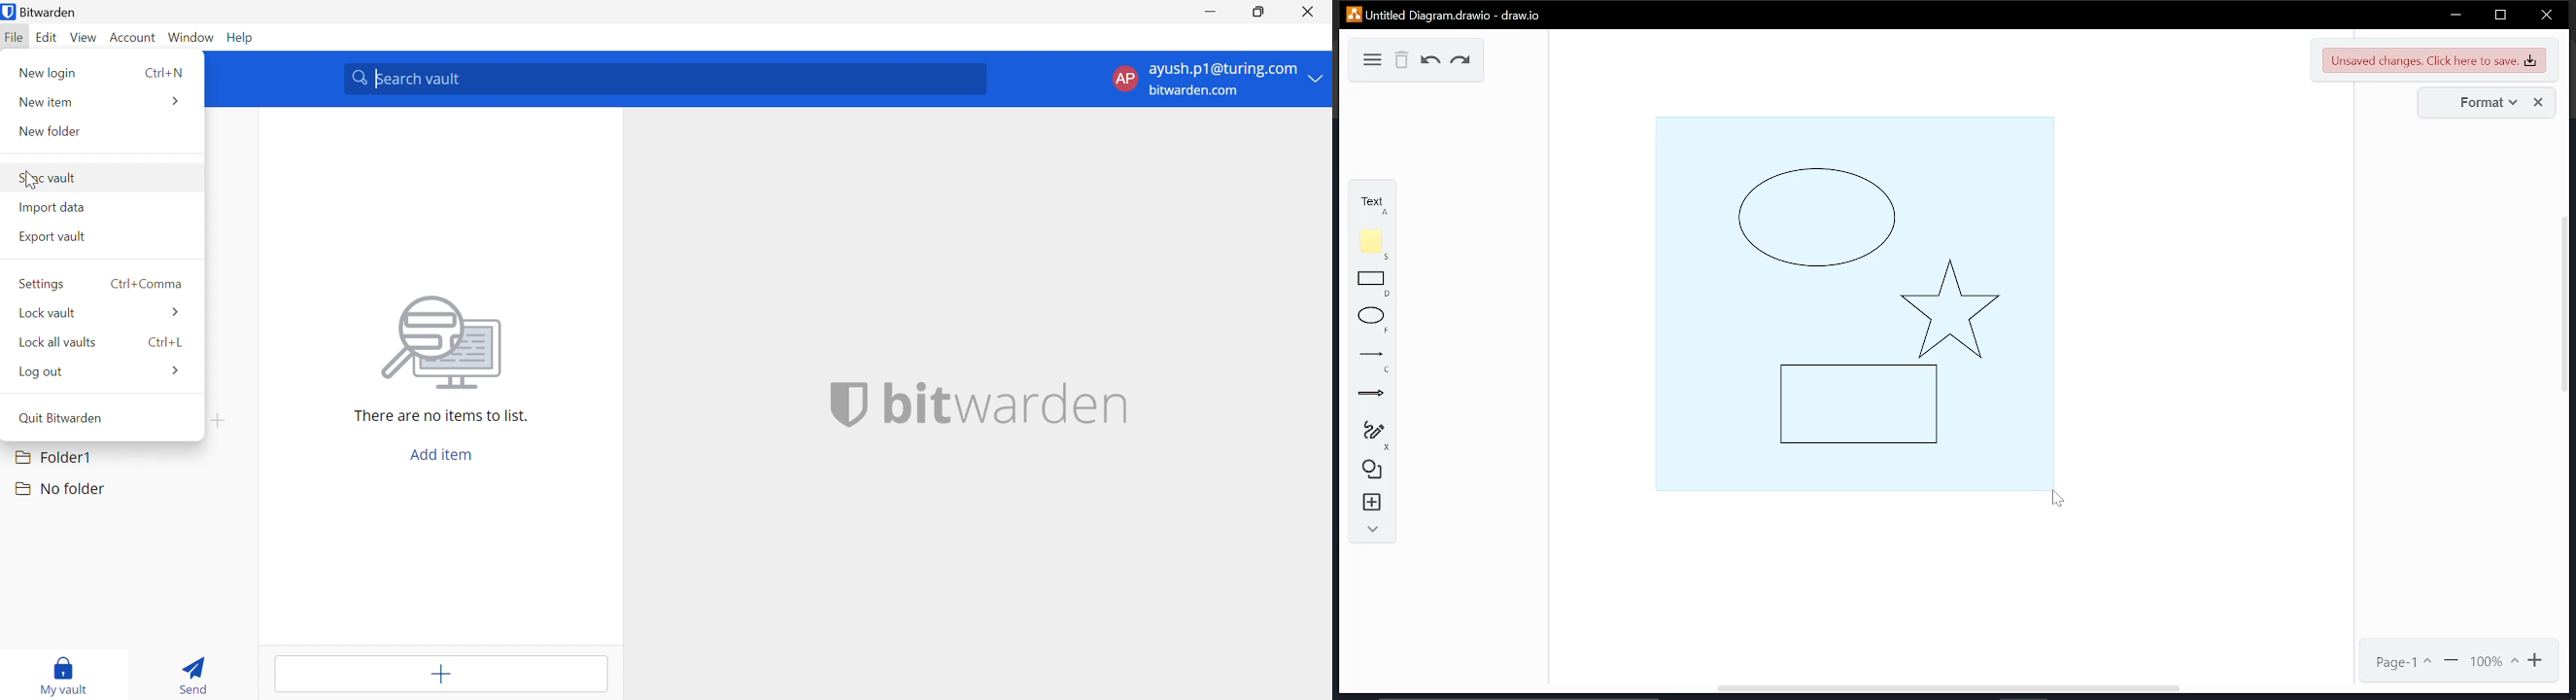 The height and width of the screenshot is (700, 2576). What do you see at coordinates (2456, 15) in the screenshot?
I see `minimize` at bounding box center [2456, 15].